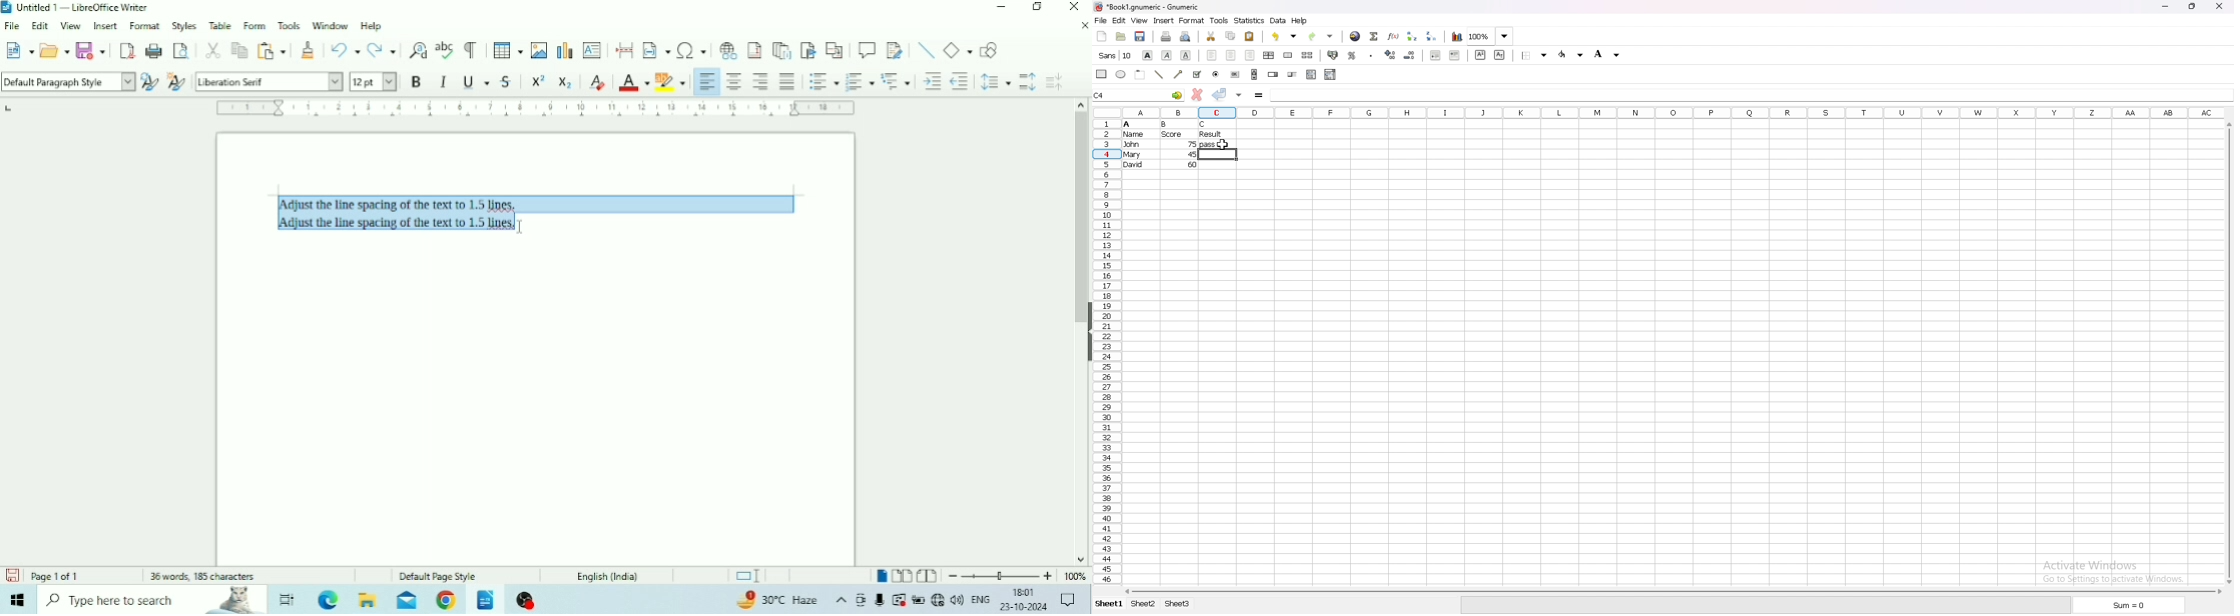  Describe the element at coordinates (1127, 124) in the screenshot. I see `a` at that location.